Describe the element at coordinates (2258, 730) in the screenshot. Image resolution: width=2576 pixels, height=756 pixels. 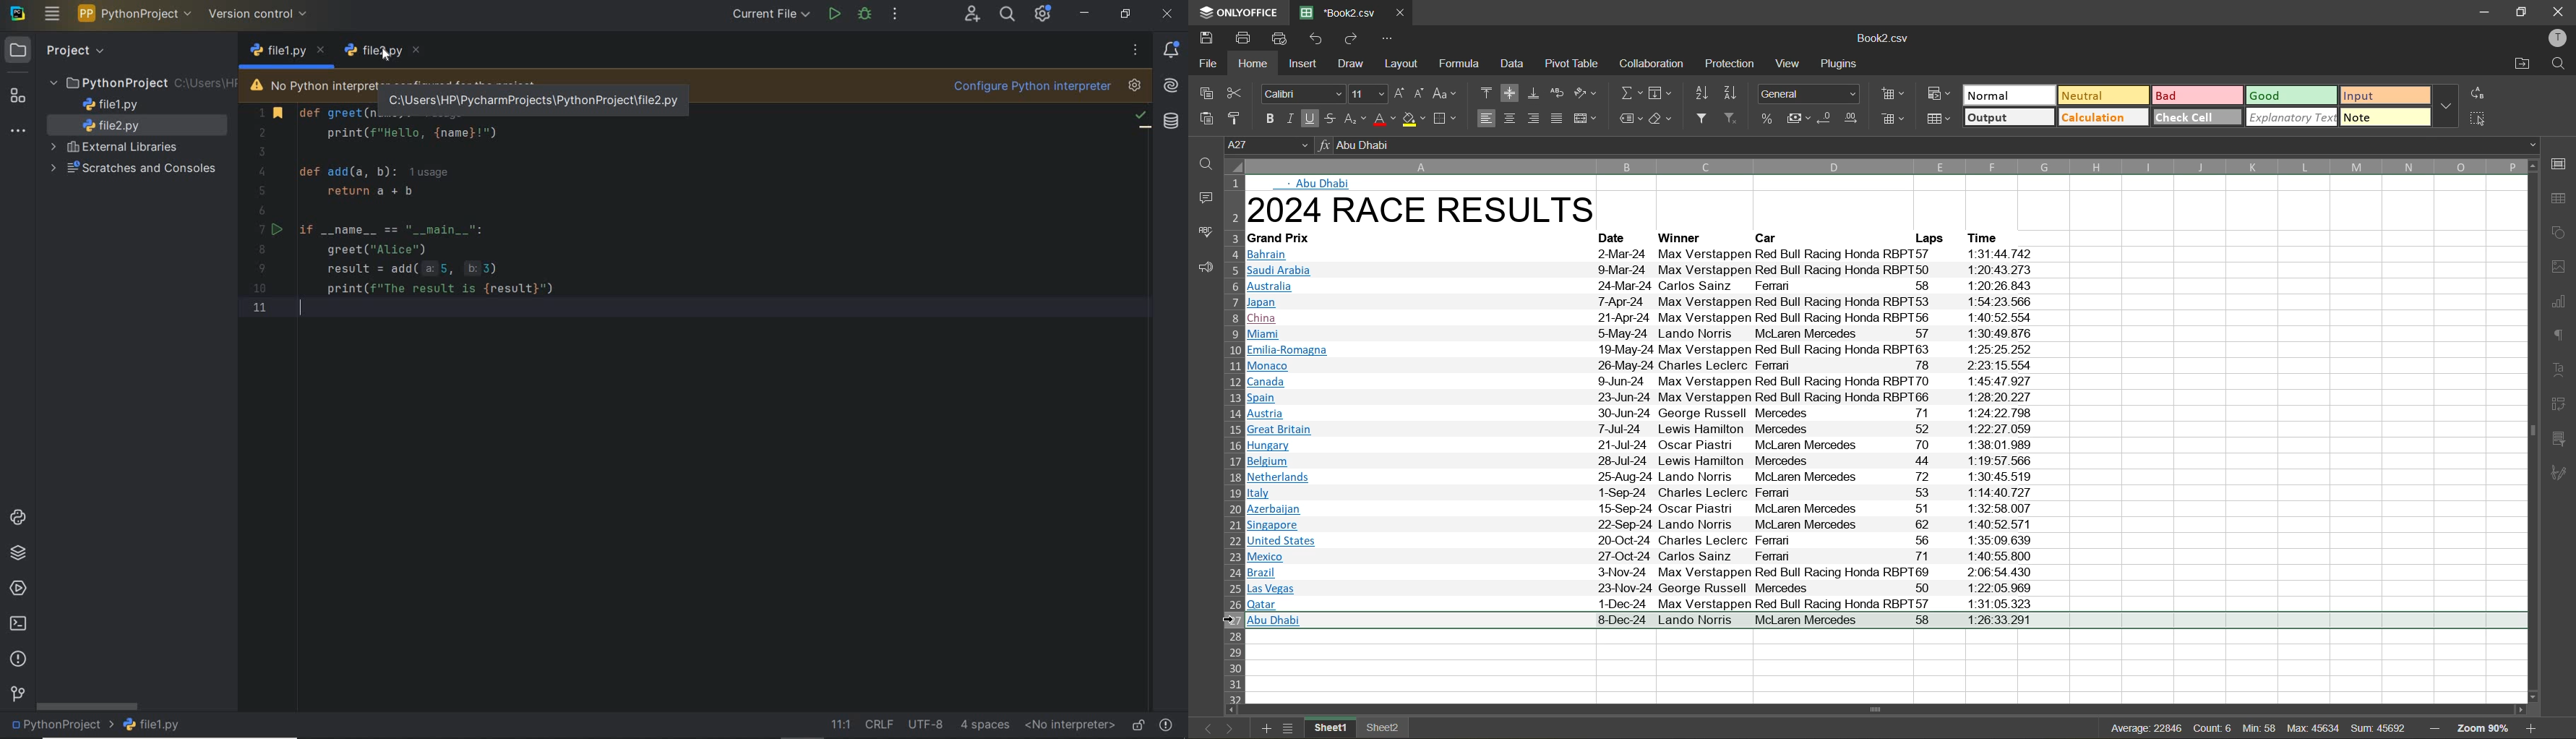
I see `min` at that location.